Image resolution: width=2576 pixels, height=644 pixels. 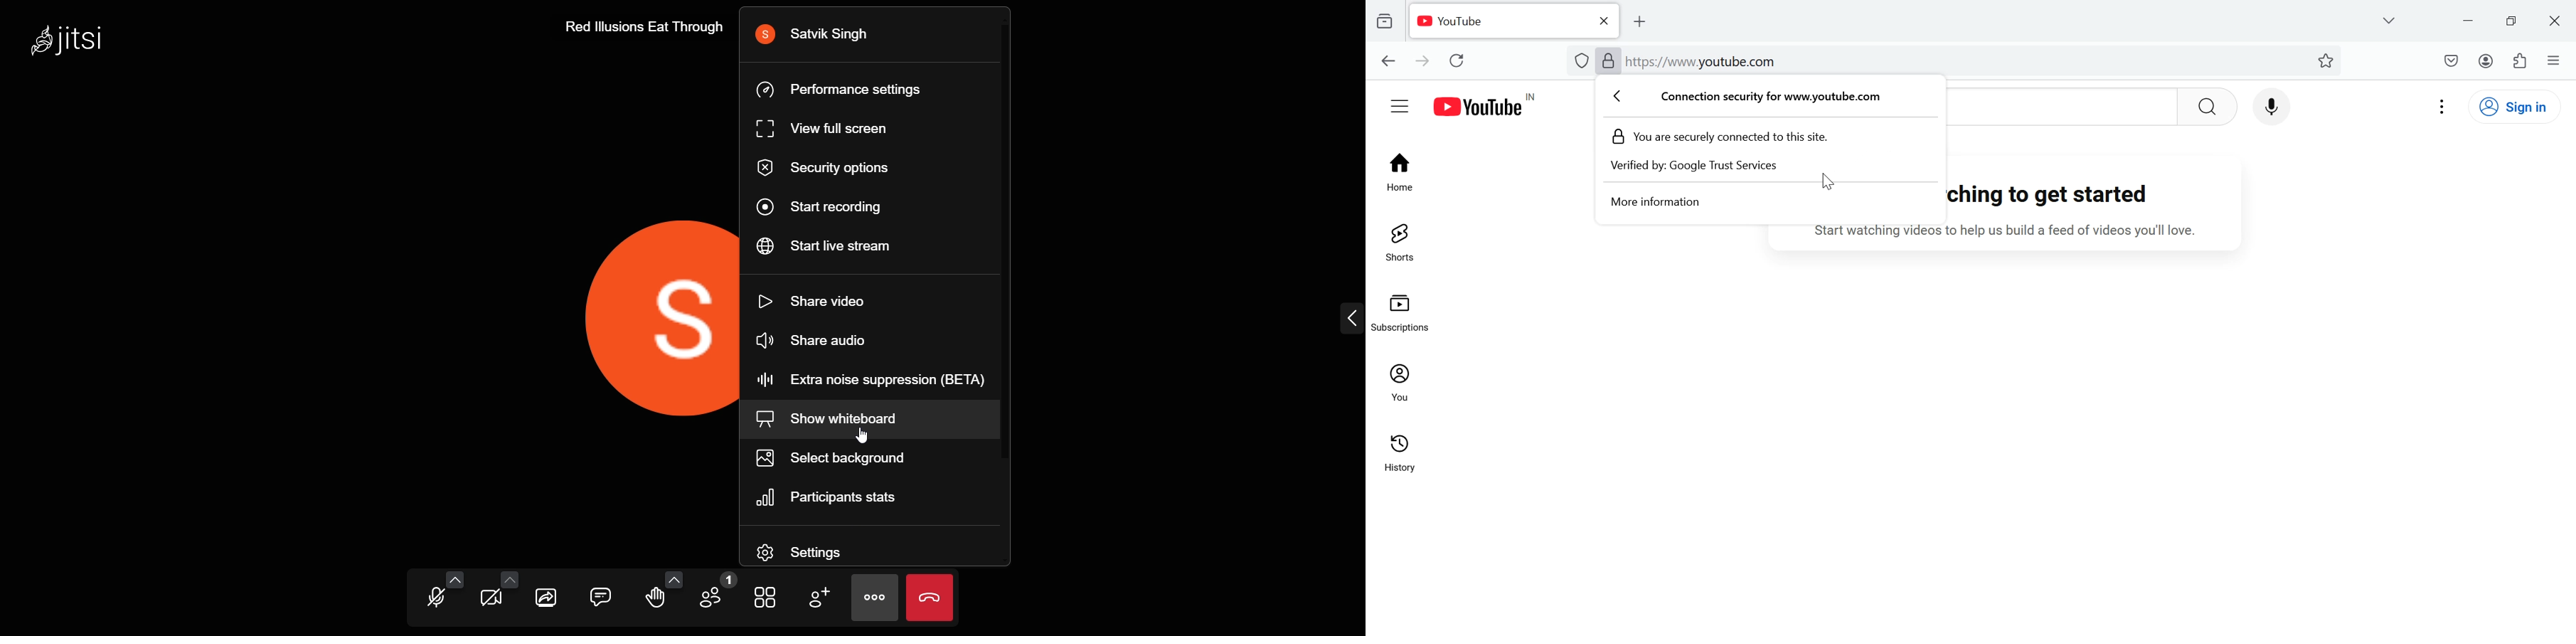 What do you see at coordinates (836, 169) in the screenshot?
I see `security options` at bounding box center [836, 169].